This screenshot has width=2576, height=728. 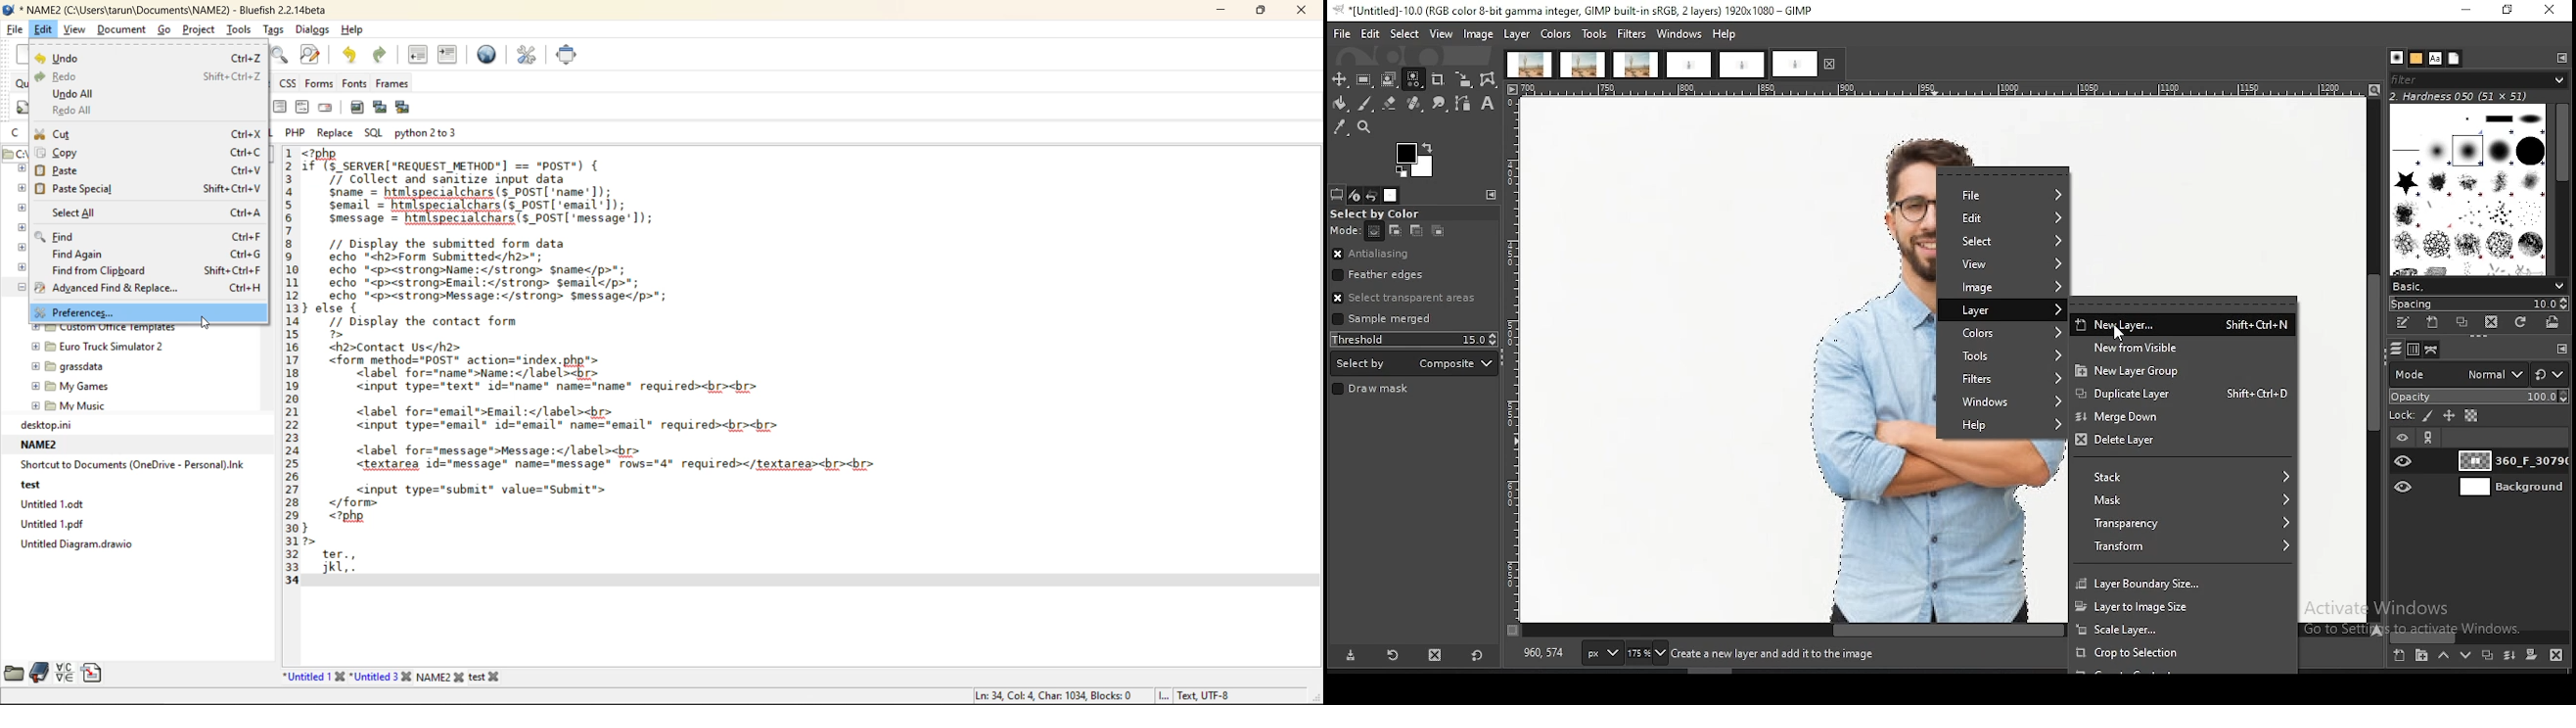 What do you see at coordinates (1415, 274) in the screenshot?
I see `feather edges` at bounding box center [1415, 274].